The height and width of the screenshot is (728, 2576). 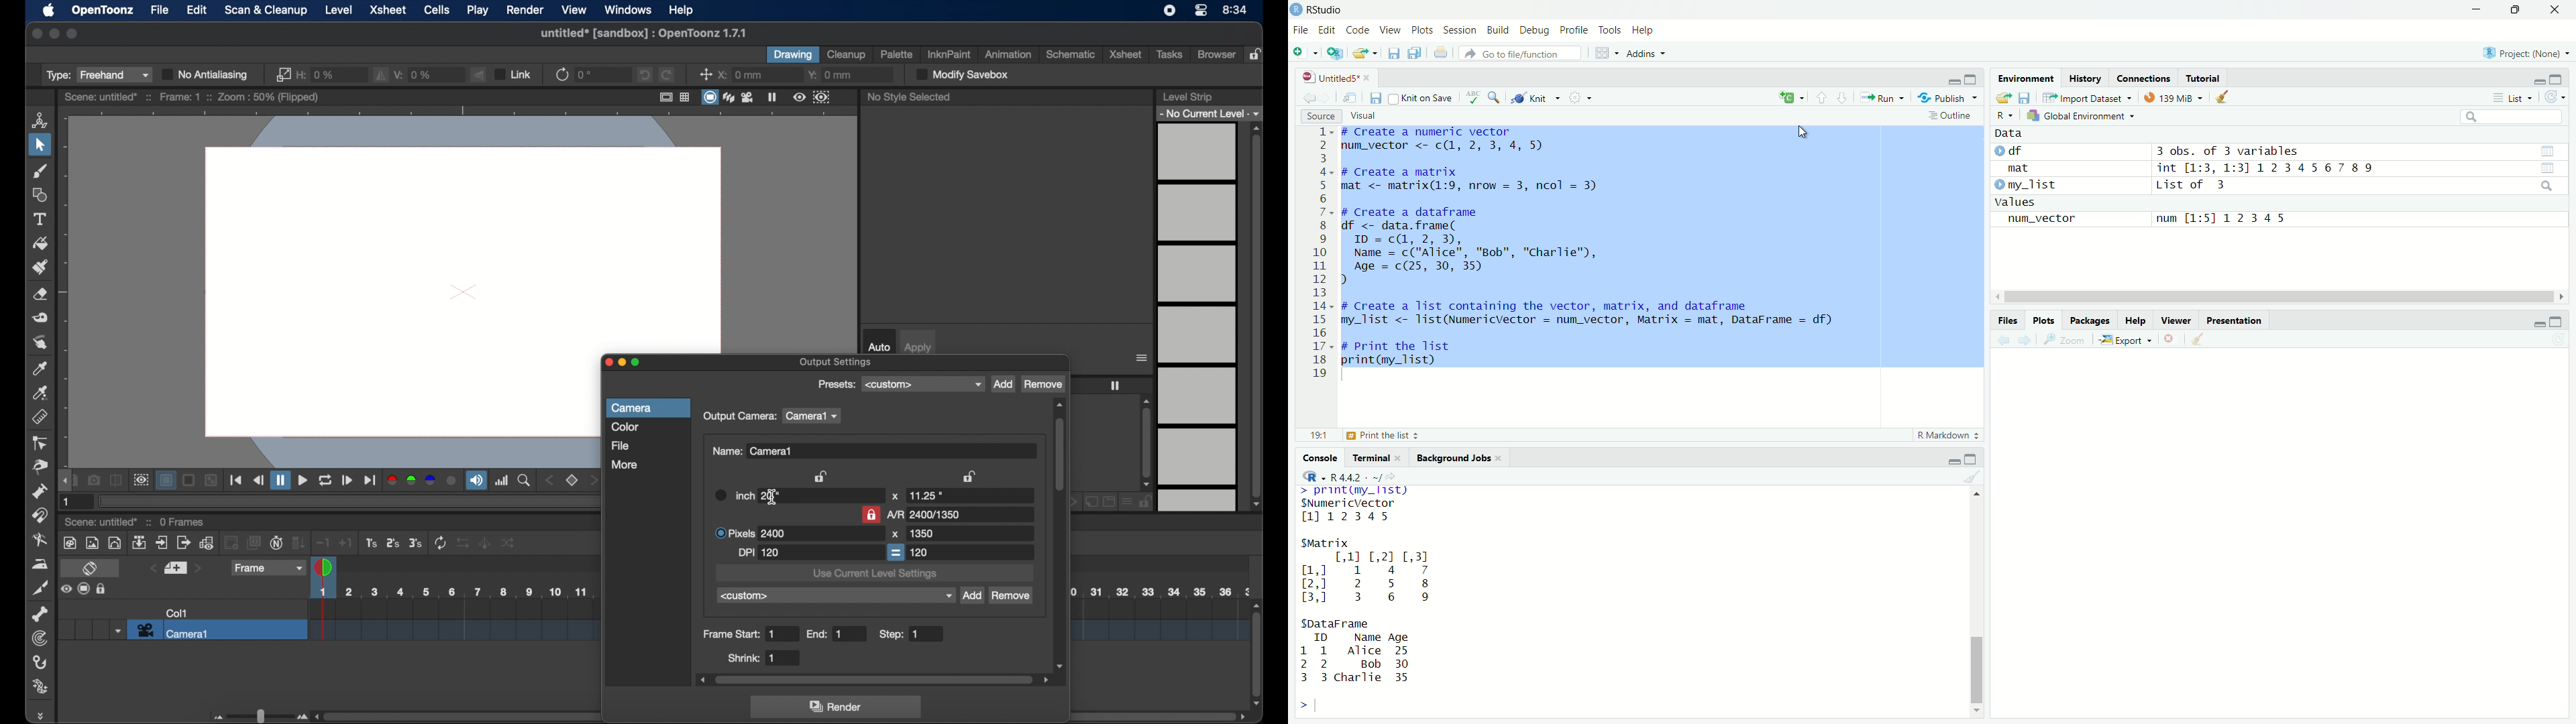 I want to click on x, so click(x=740, y=74).